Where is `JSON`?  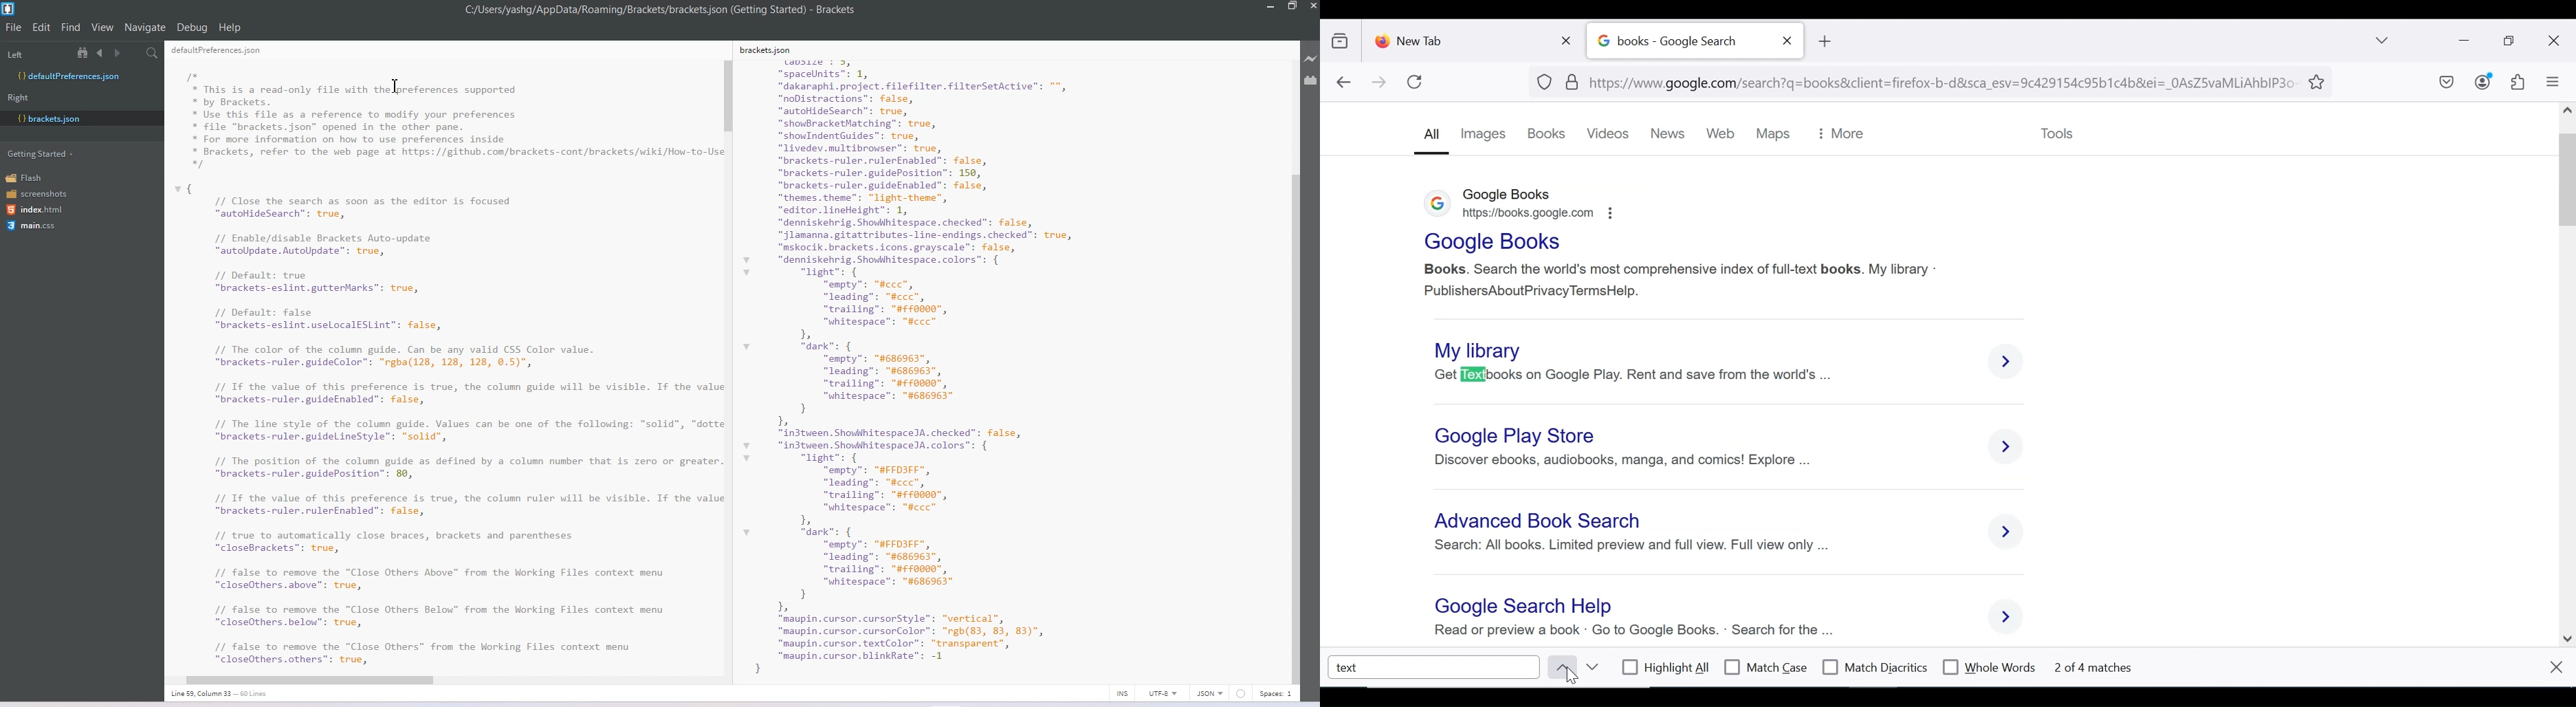 JSON is located at coordinates (1211, 693).